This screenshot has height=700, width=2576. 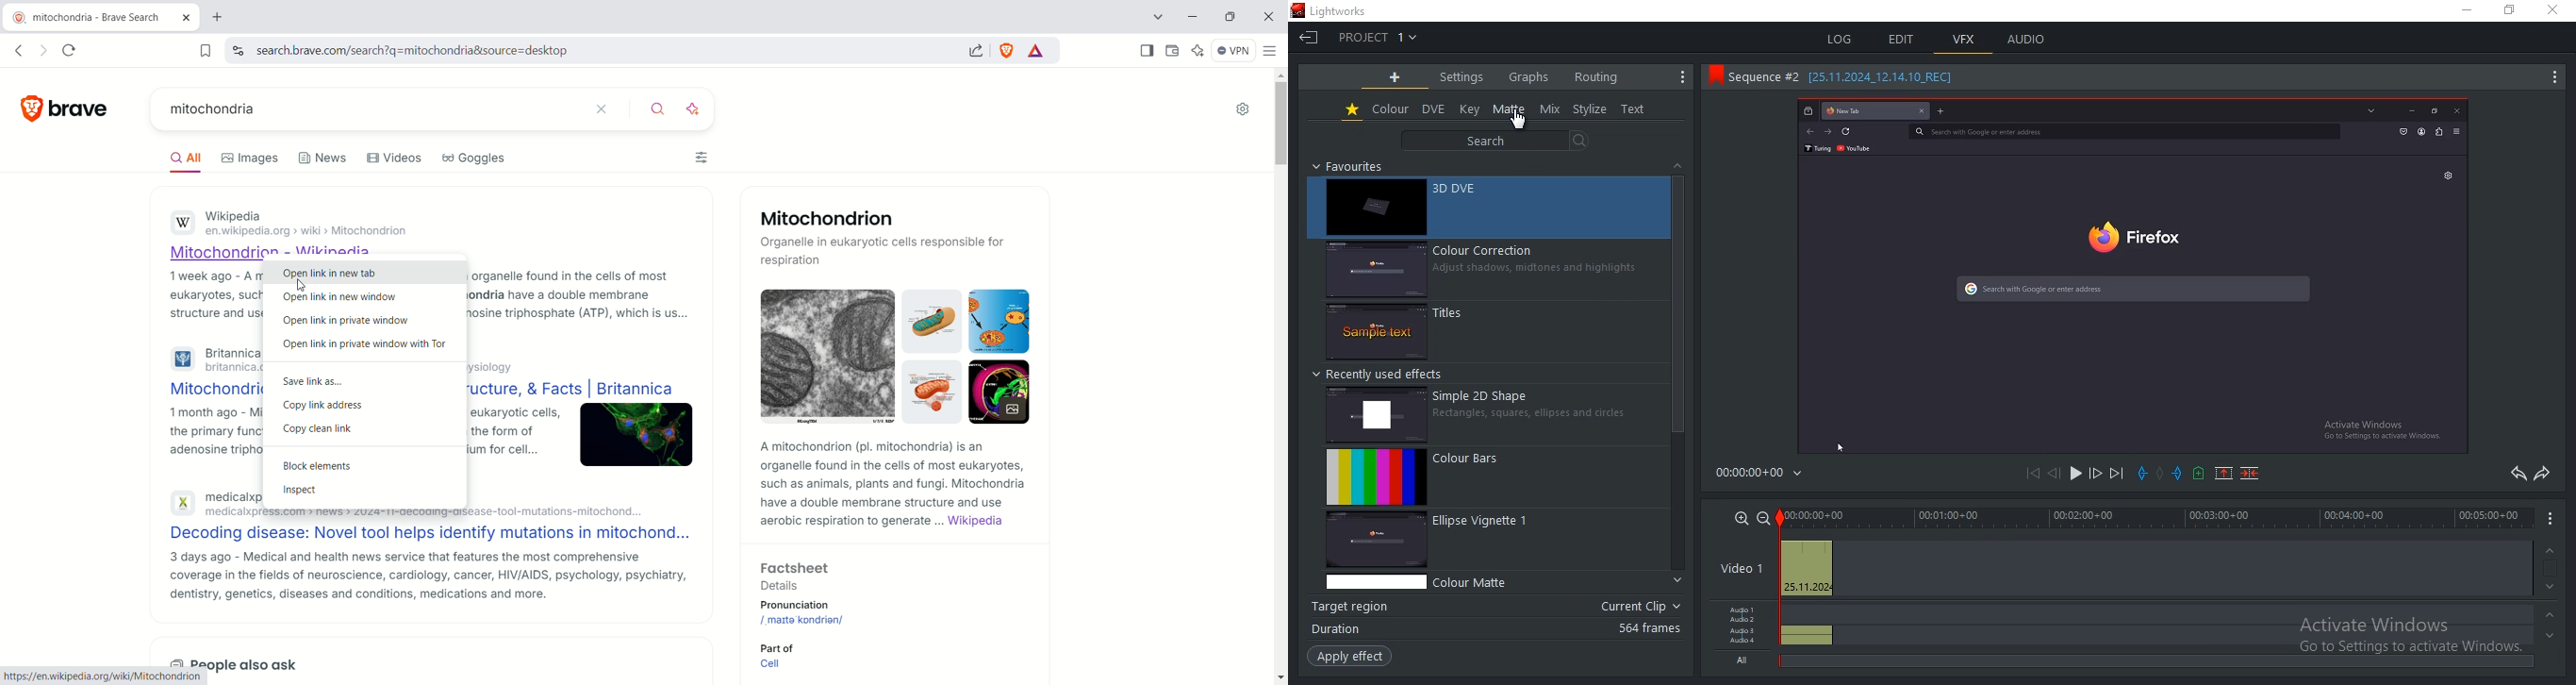 I want to click on add, so click(x=1395, y=77).